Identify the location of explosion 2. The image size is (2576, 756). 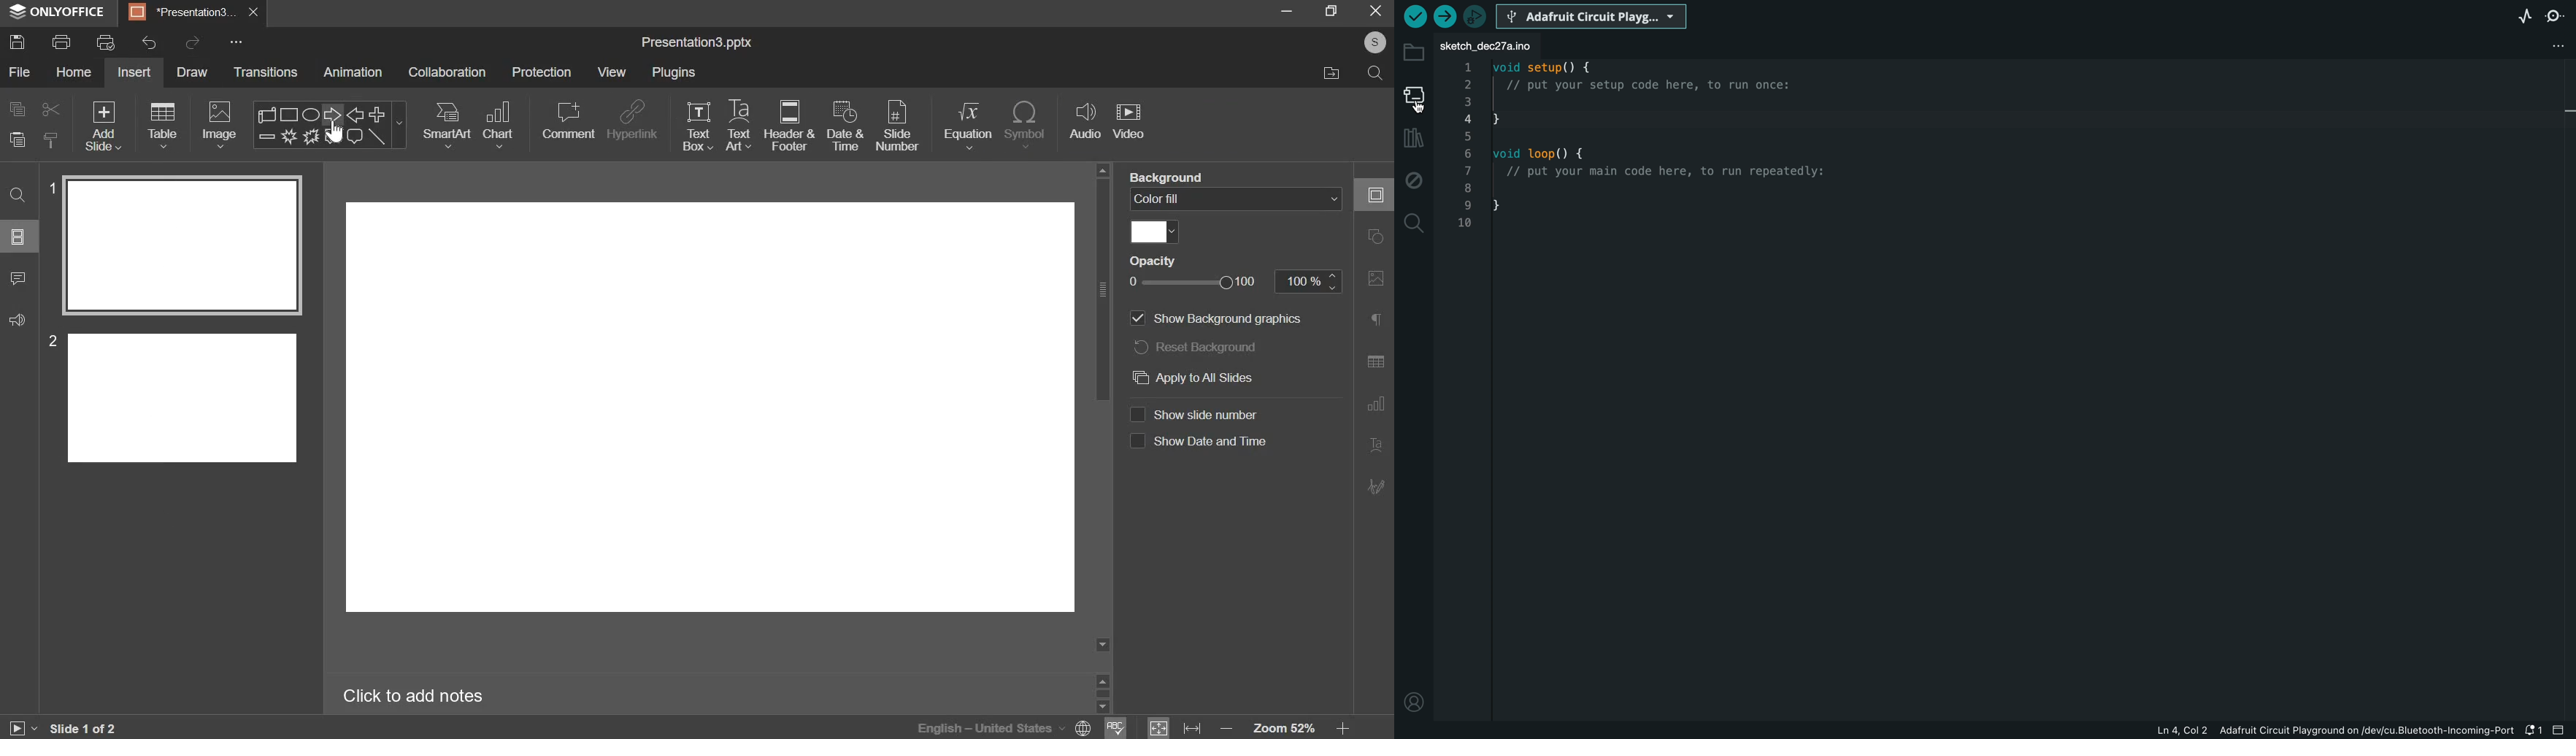
(309, 137).